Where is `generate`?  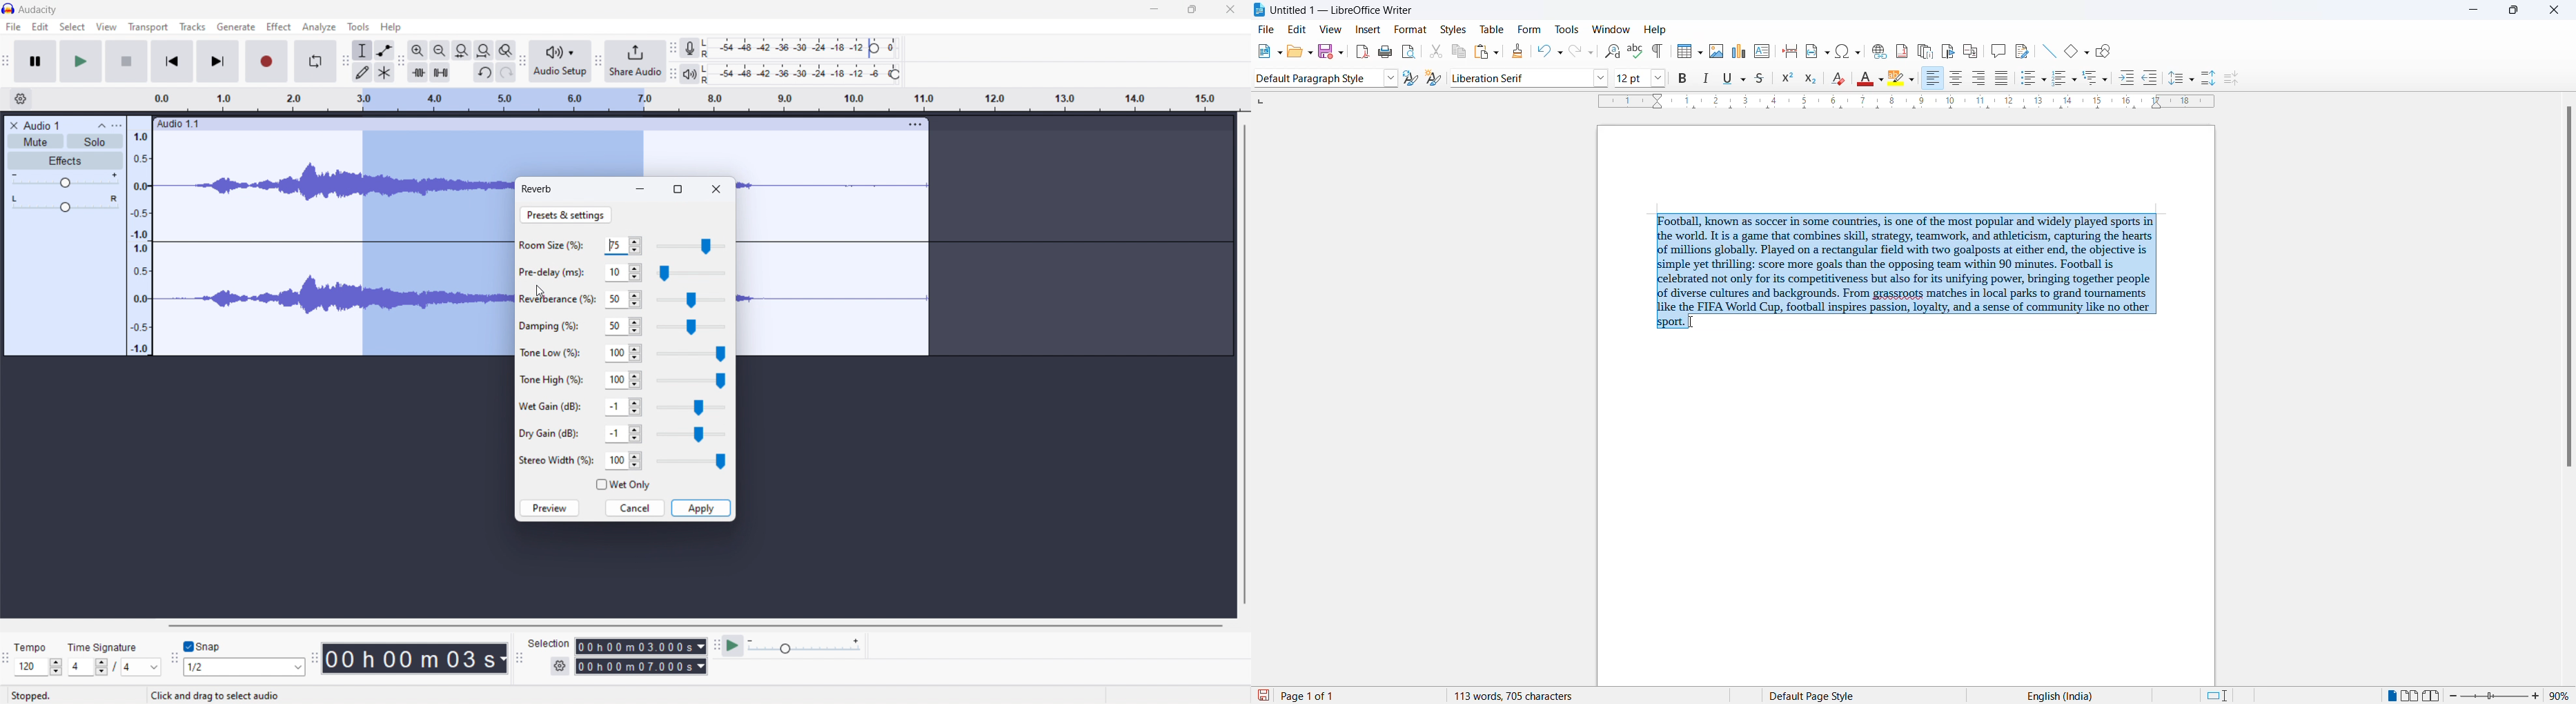 generate is located at coordinates (235, 27).